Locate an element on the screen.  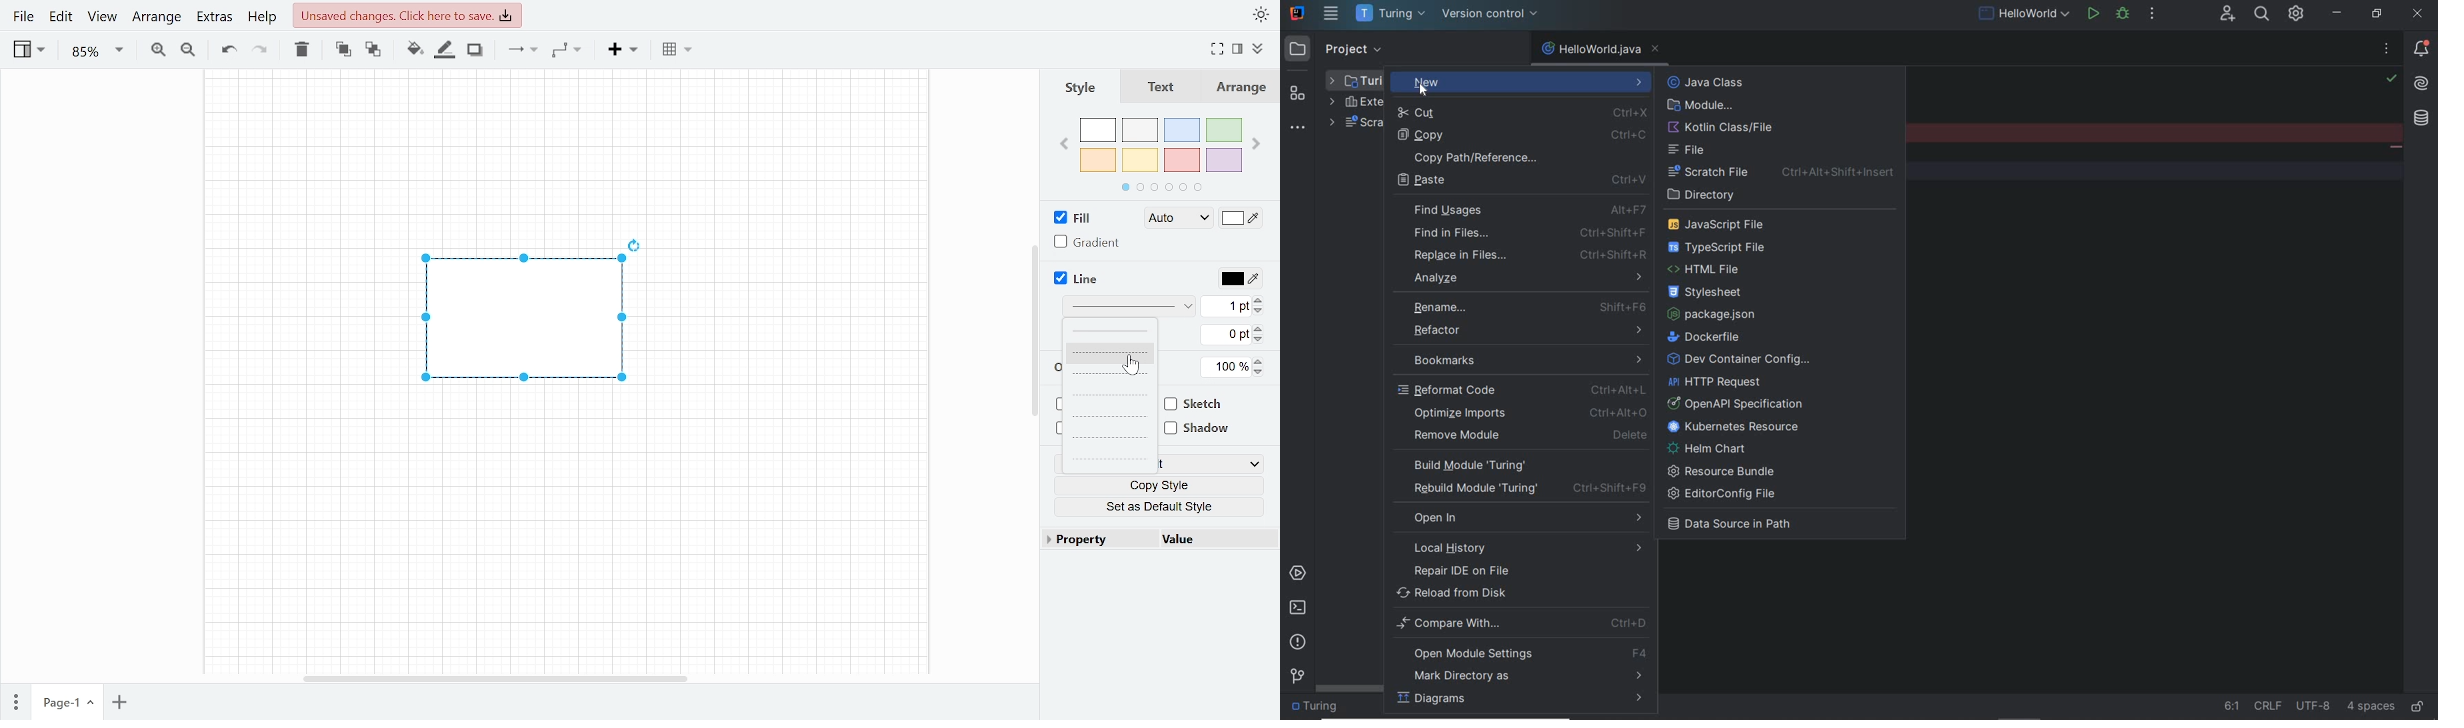
Zoom out is located at coordinates (186, 50).